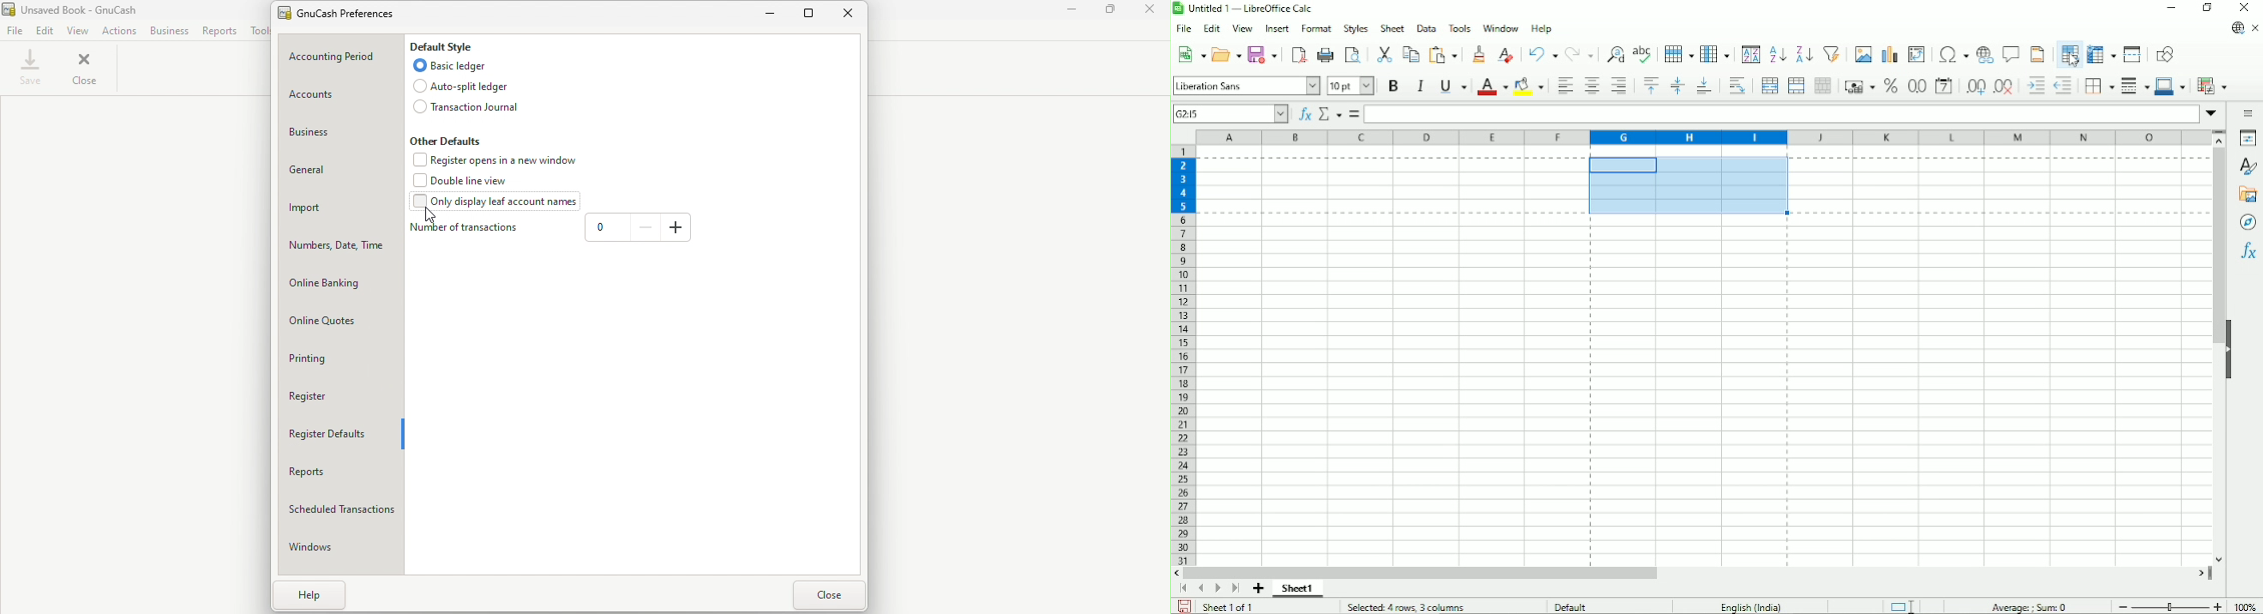  I want to click on Zoom factor, so click(2248, 607).